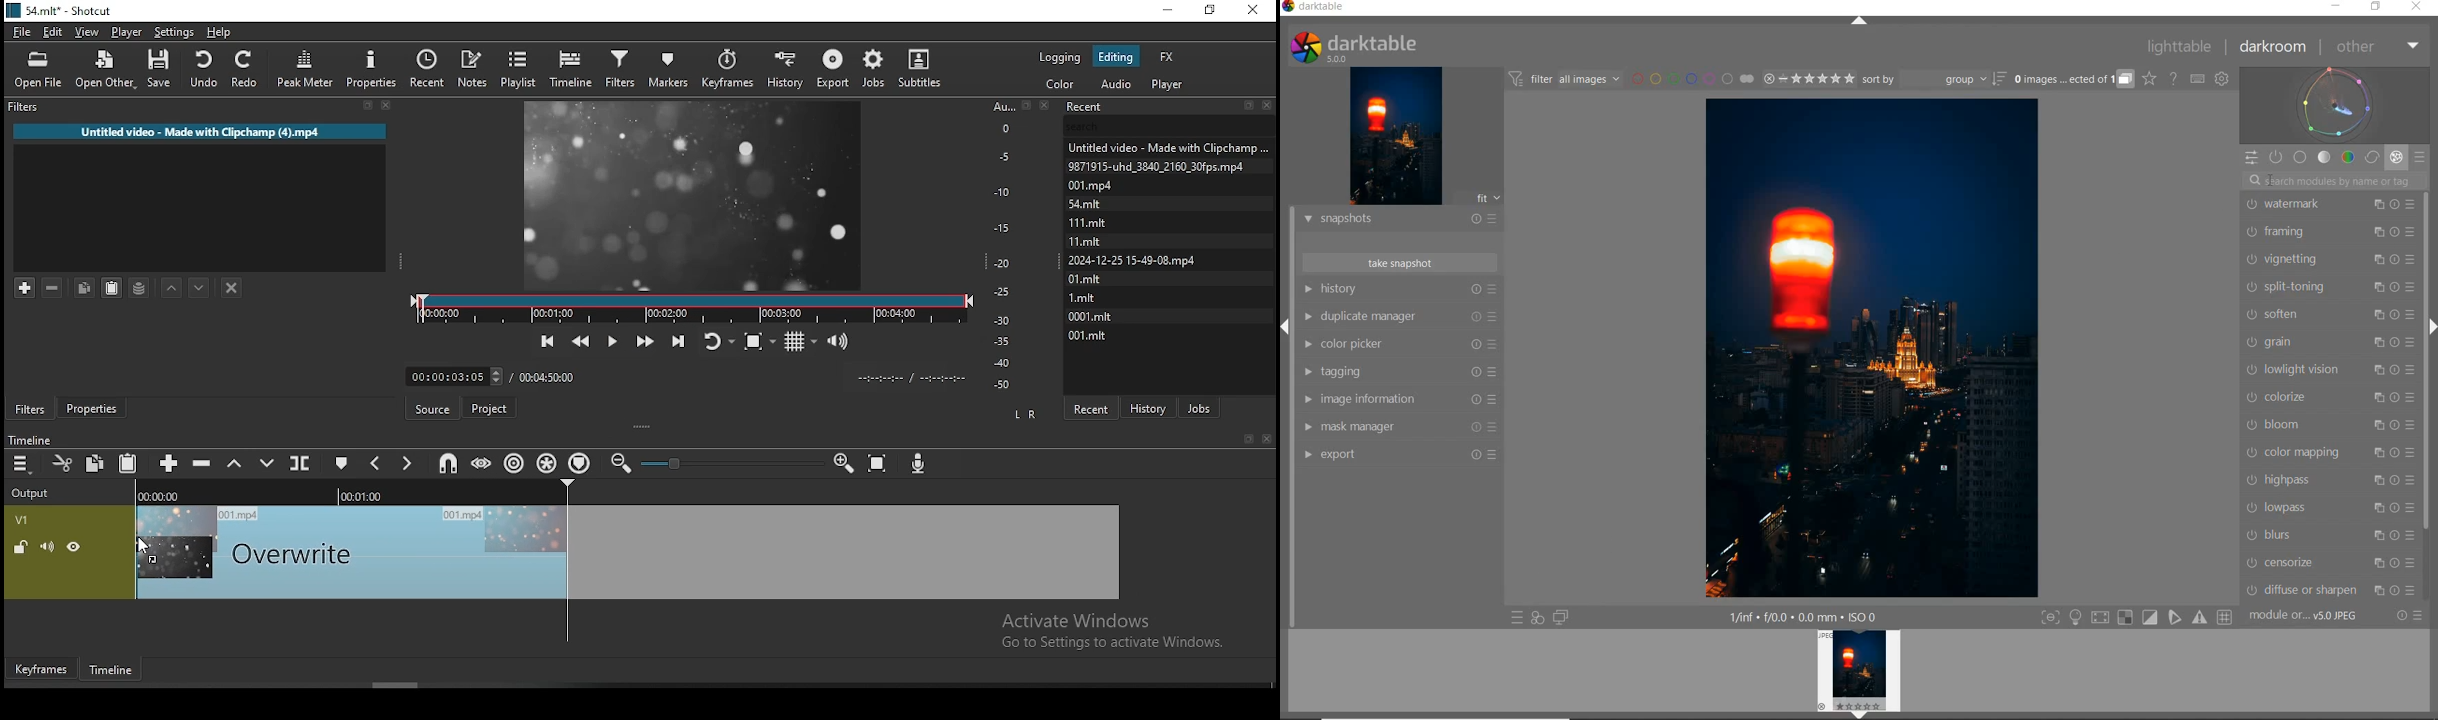 This screenshot has height=728, width=2464. What do you see at coordinates (2290, 479) in the screenshot?
I see `HIGHPASS` at bounding box center [2290, 479].